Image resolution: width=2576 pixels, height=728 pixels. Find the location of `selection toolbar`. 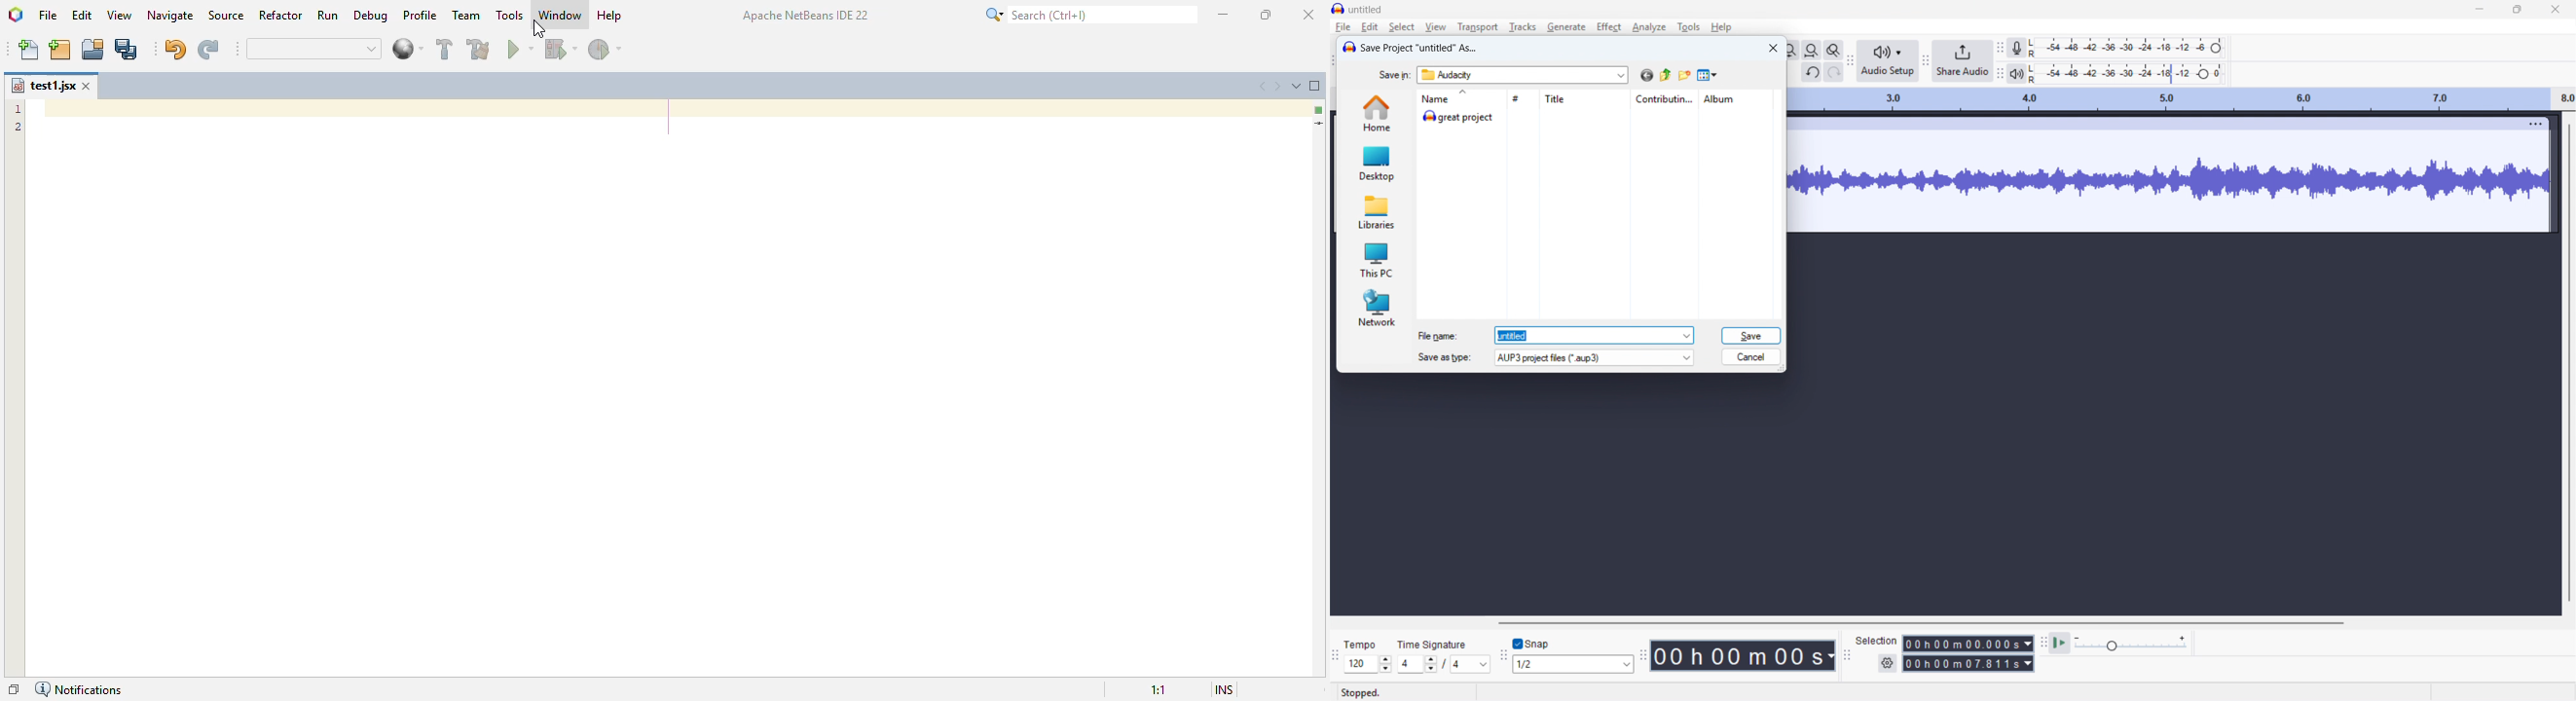

selection toolbar is located at coordinates (1848, 654).